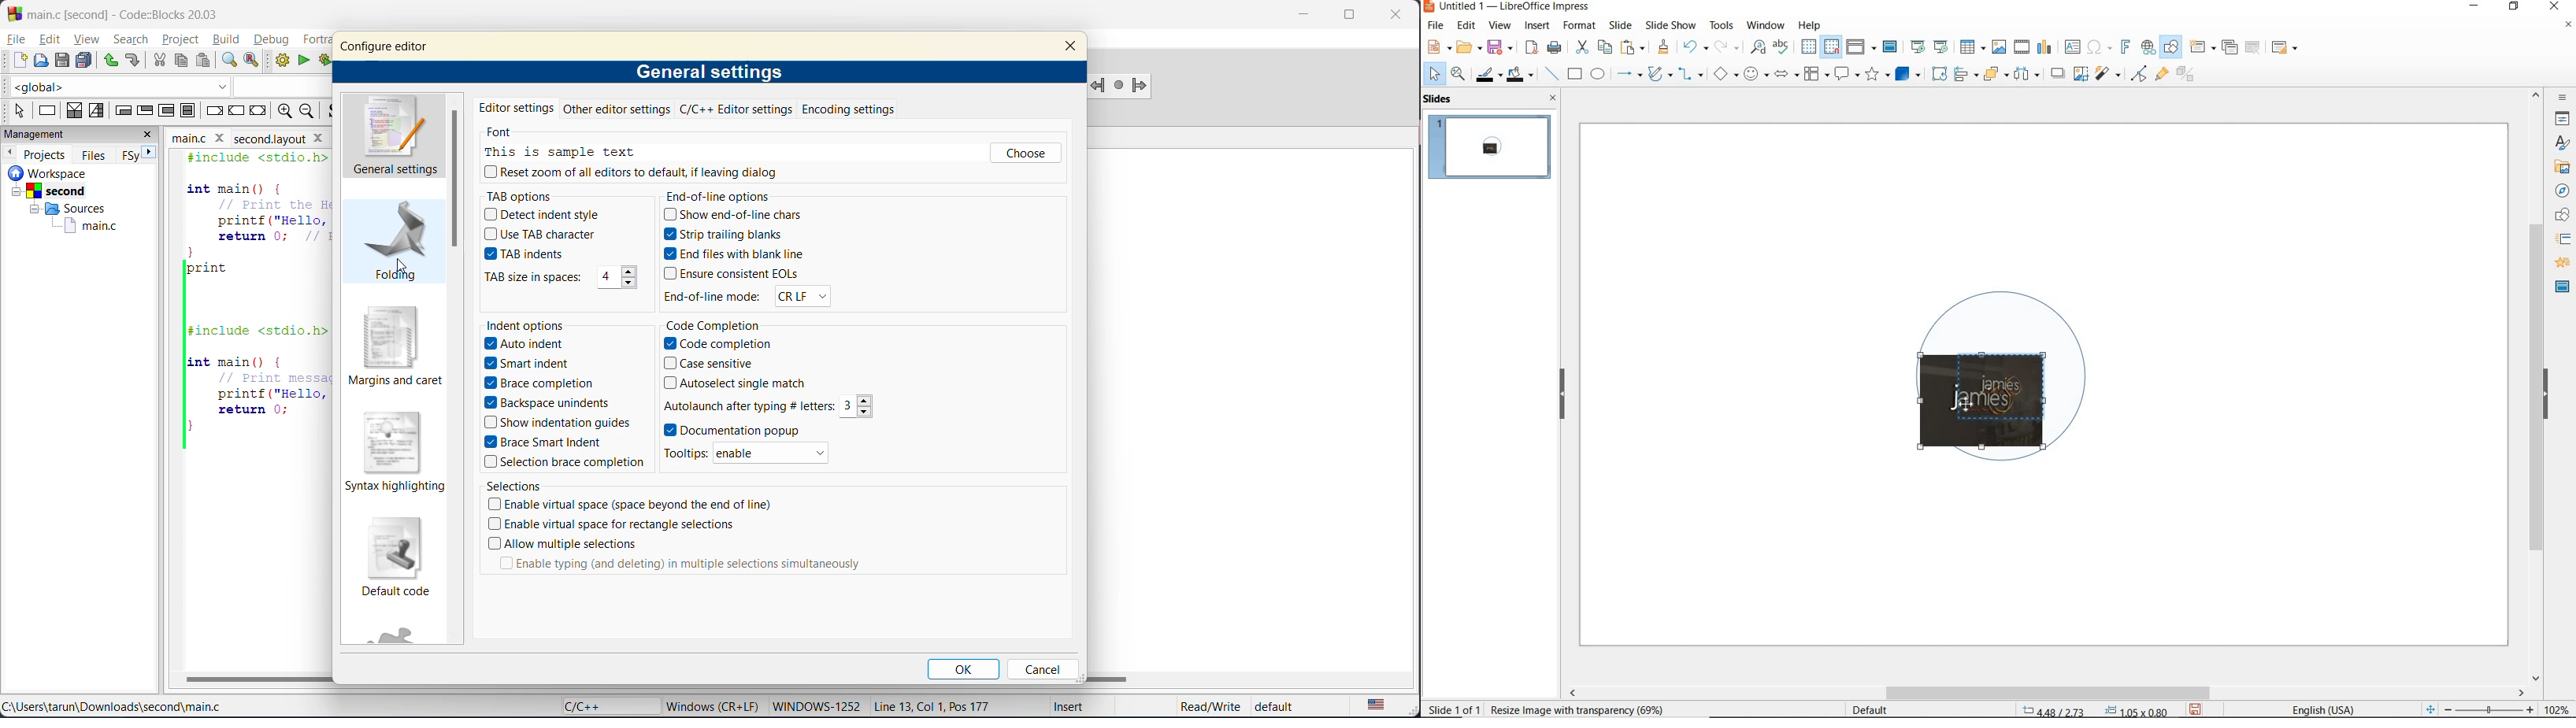 The width and height of the screenshot is (2576, 728). I want to click on Sources, so click(64, 209).